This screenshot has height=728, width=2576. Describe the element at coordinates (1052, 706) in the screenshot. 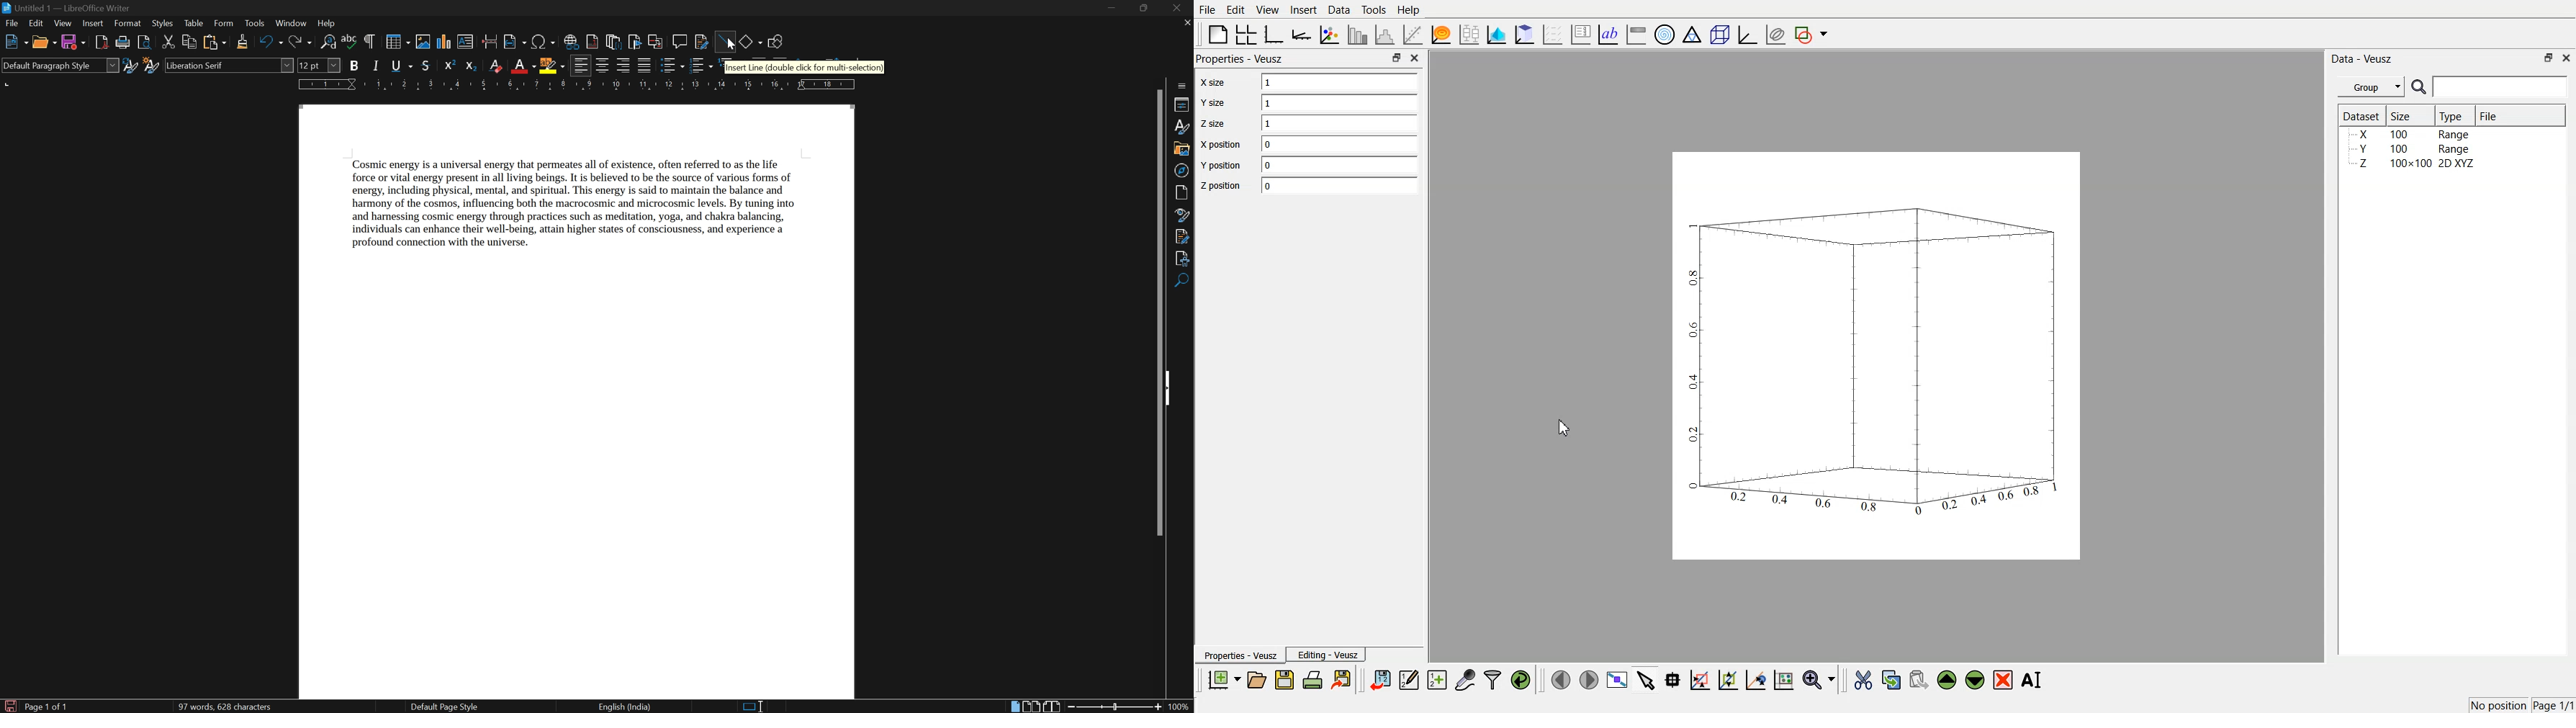

I see `book view` at that location.